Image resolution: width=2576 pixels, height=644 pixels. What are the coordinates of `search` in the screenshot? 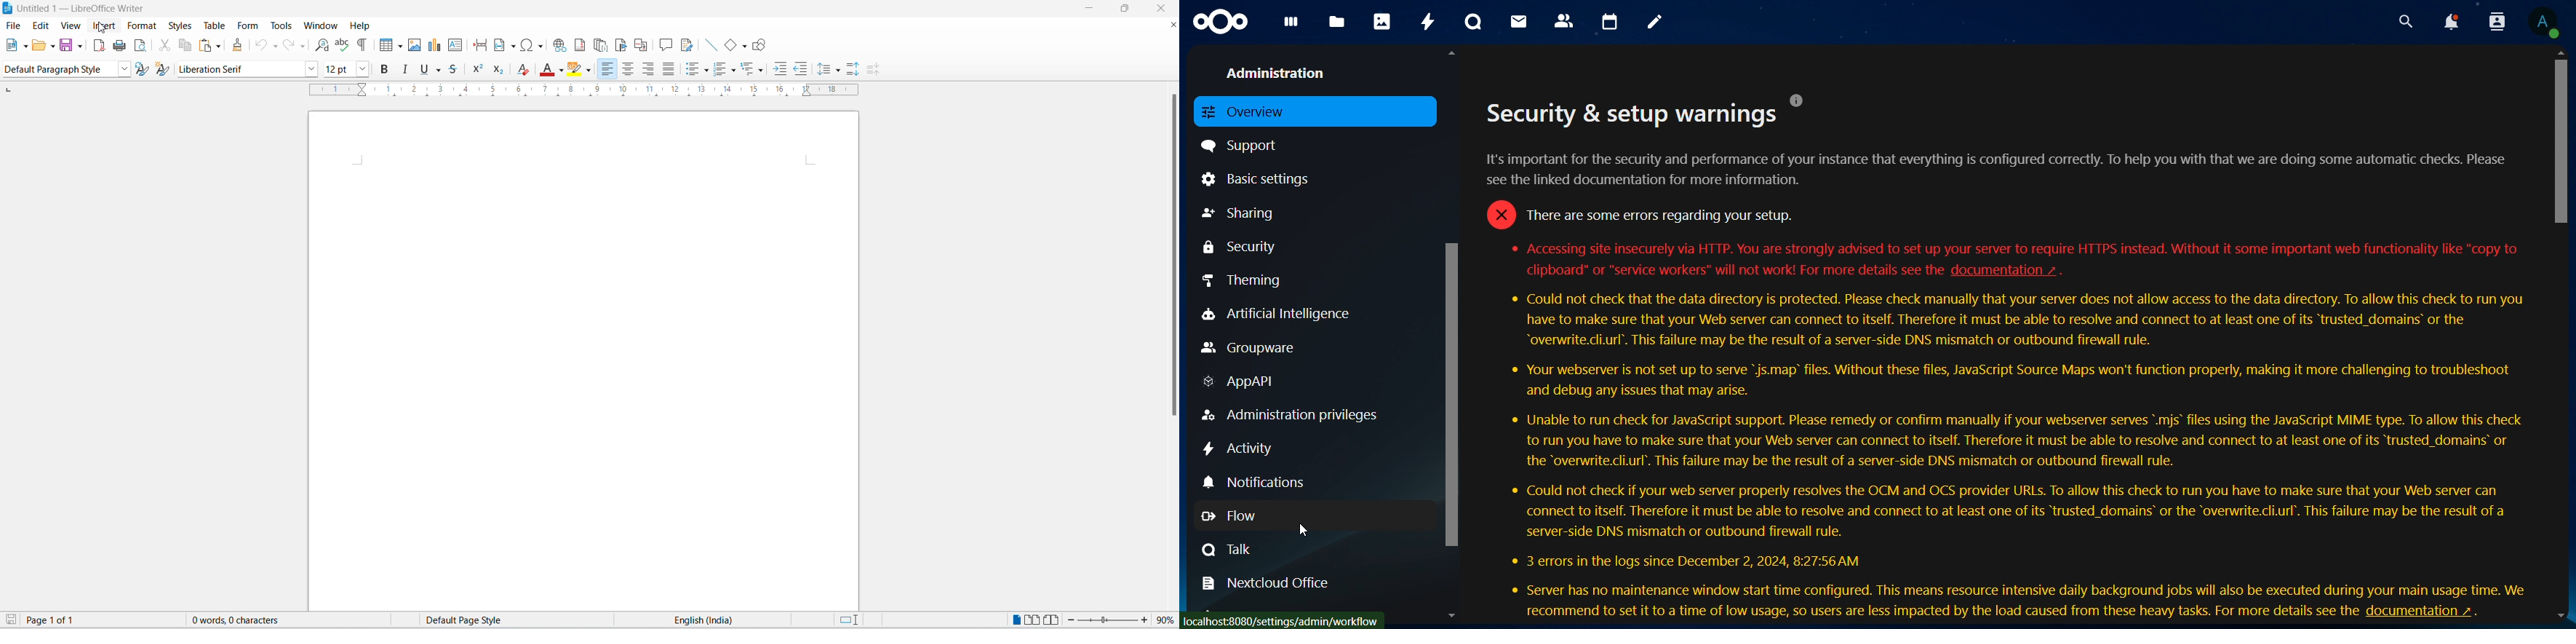 It's located at (2402, 22).